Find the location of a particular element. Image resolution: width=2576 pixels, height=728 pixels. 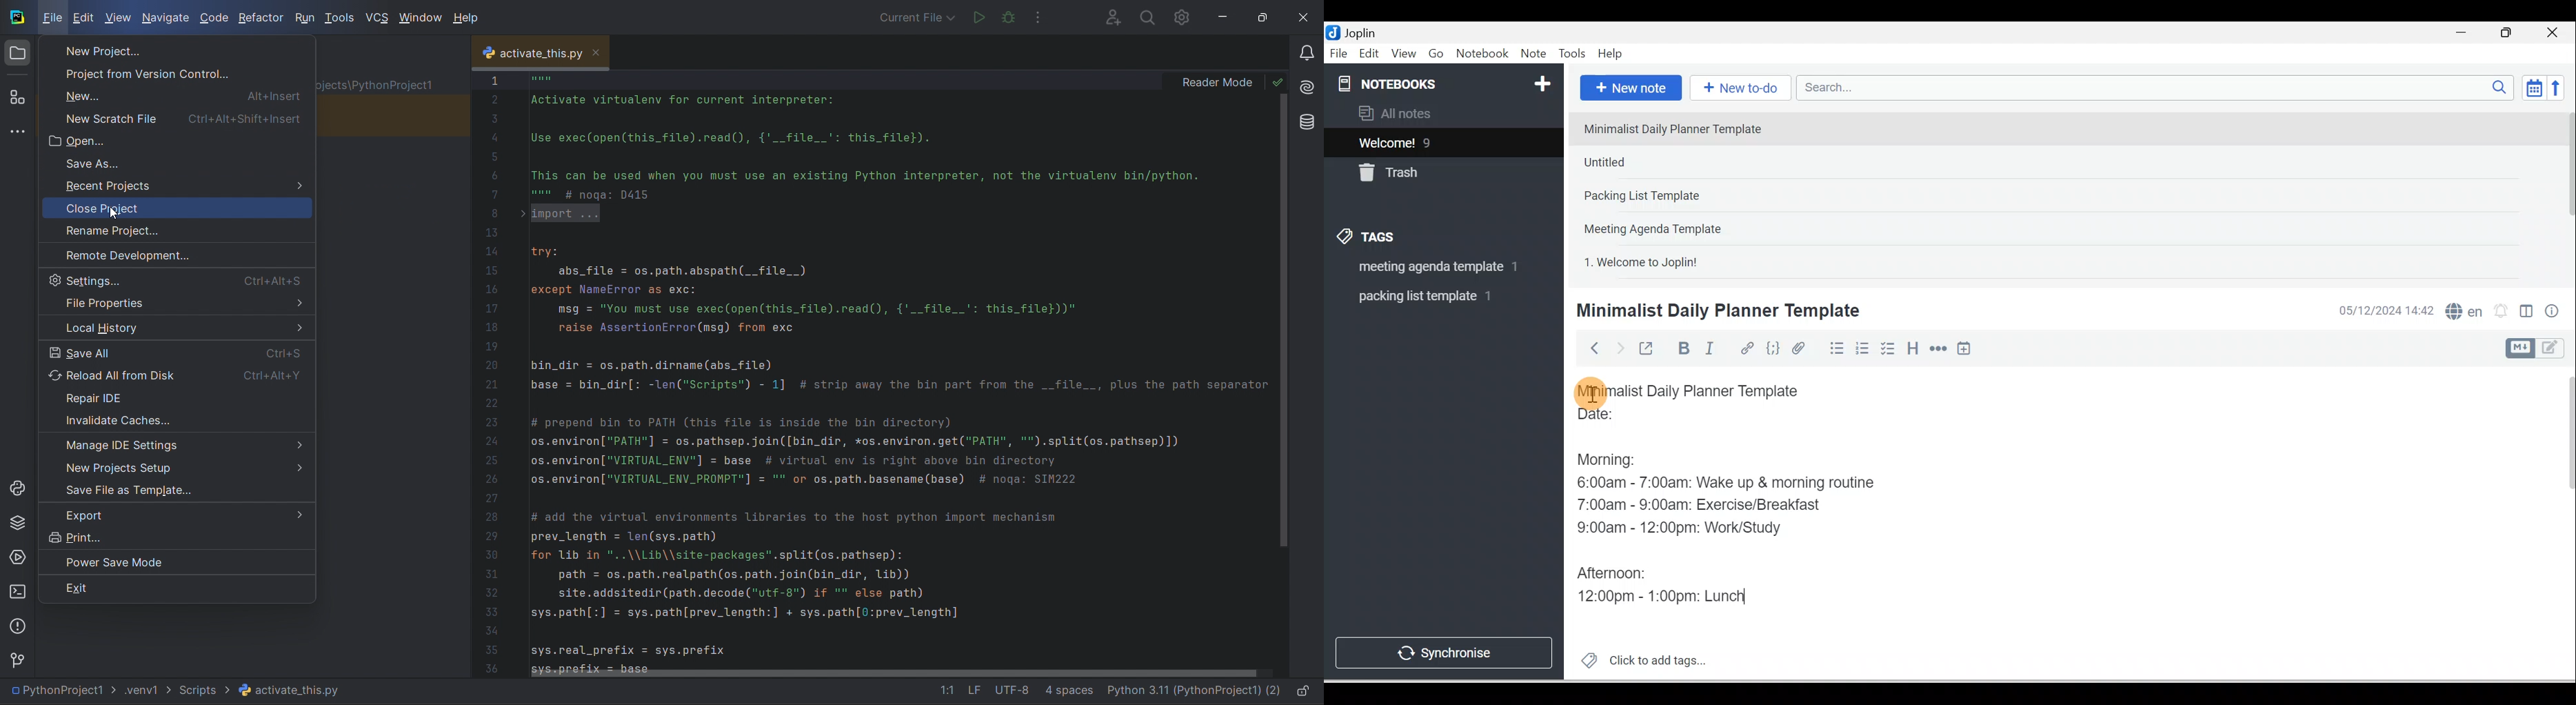

Note 3 is located at coordinates (1683, 196).